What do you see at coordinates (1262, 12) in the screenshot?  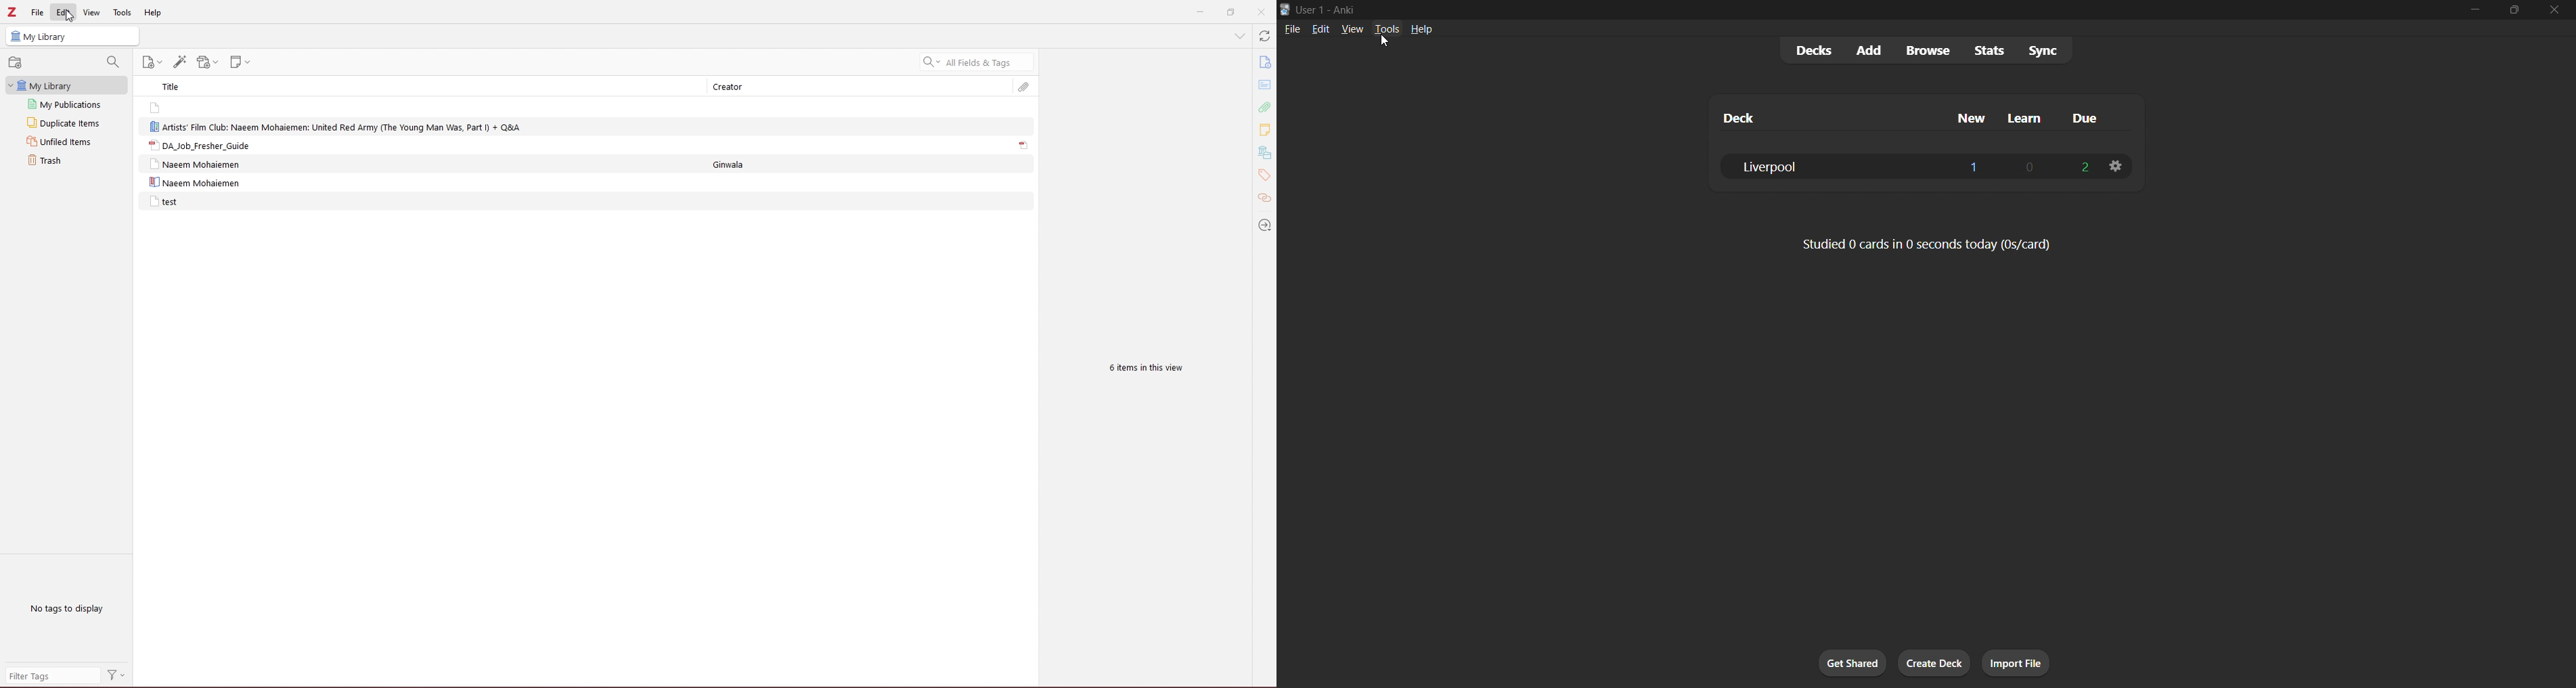 I see `close` at bounding box center [1262, 12].